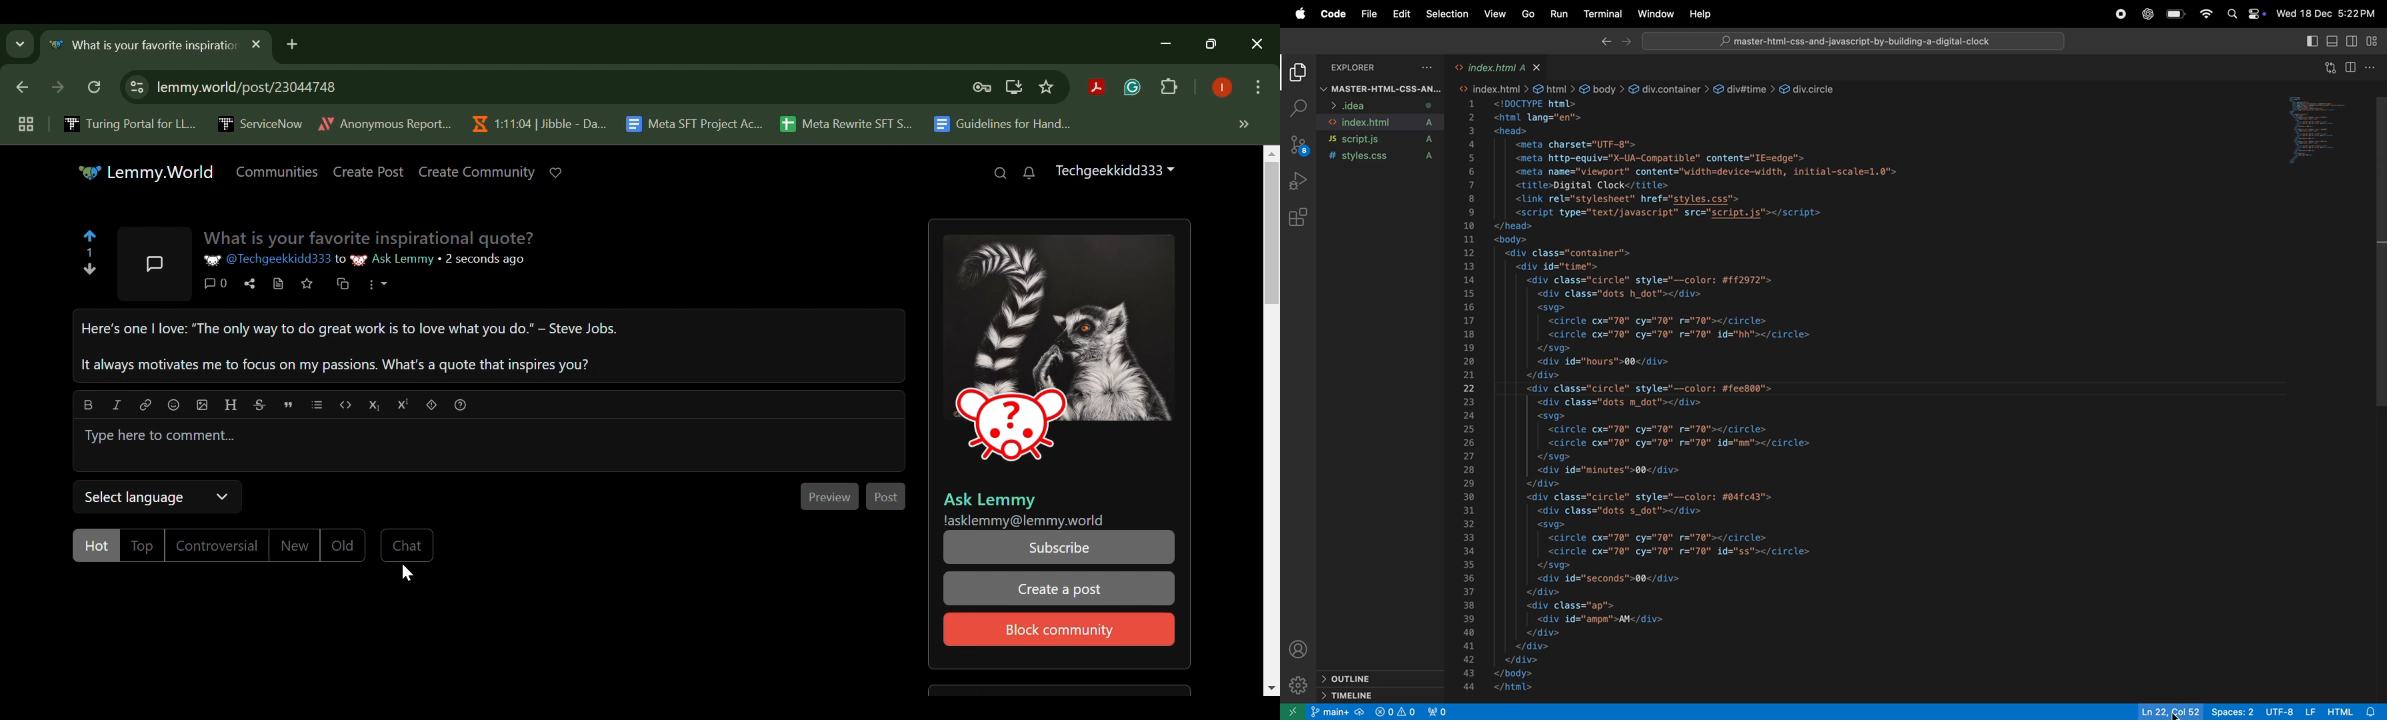 The height and width of the screenshot is (728, 2408). Describe the element at coordinates (278, 285) in the screenshot. I see `View Source` at that location.